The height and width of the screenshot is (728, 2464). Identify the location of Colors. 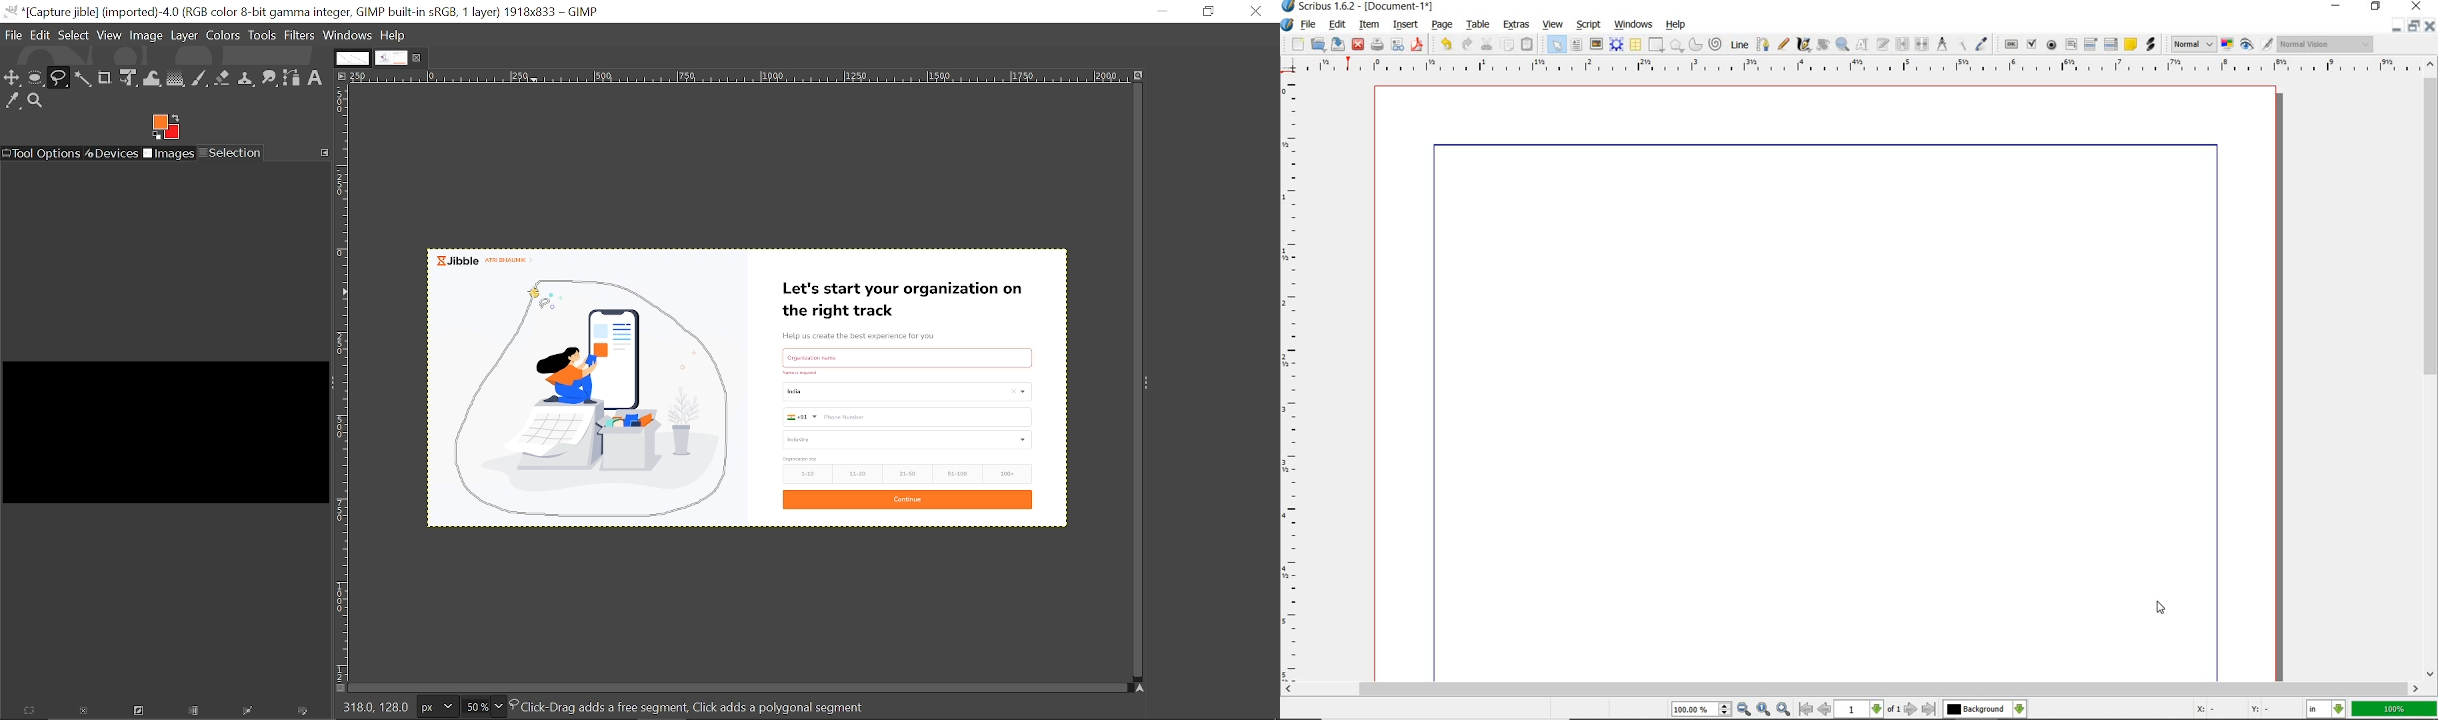
(224, 35).